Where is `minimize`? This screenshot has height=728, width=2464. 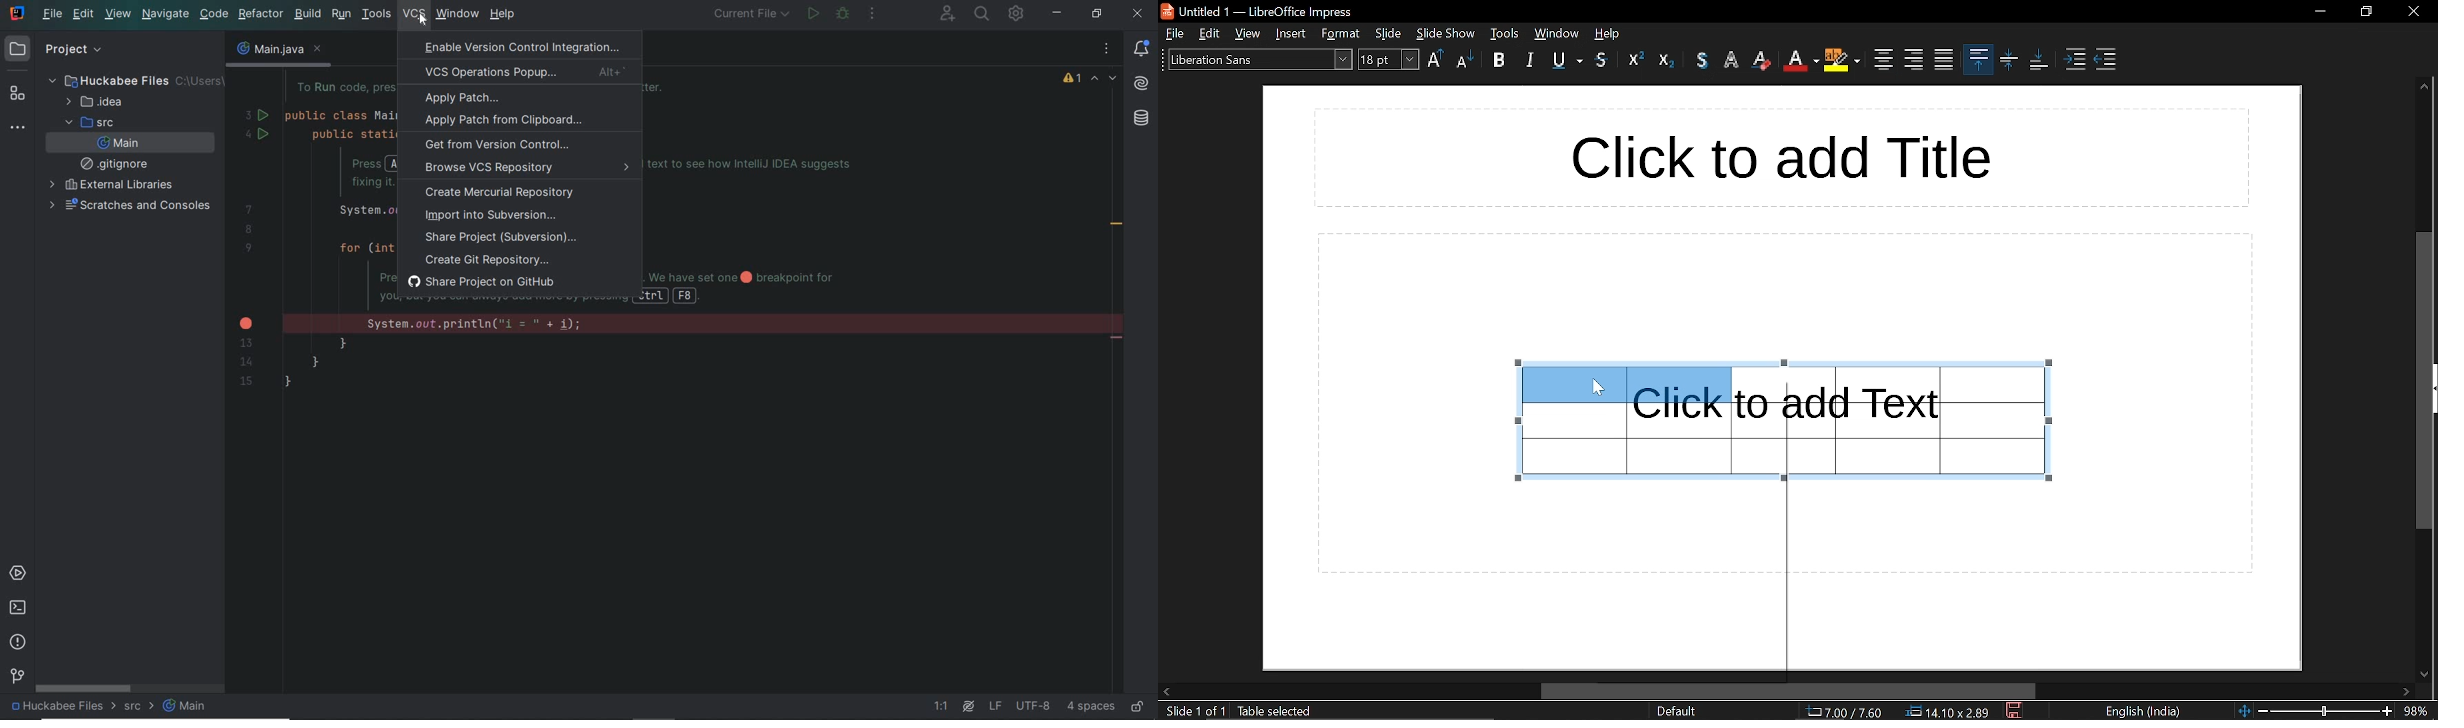 minimize is located at coordinates (2320, 11).